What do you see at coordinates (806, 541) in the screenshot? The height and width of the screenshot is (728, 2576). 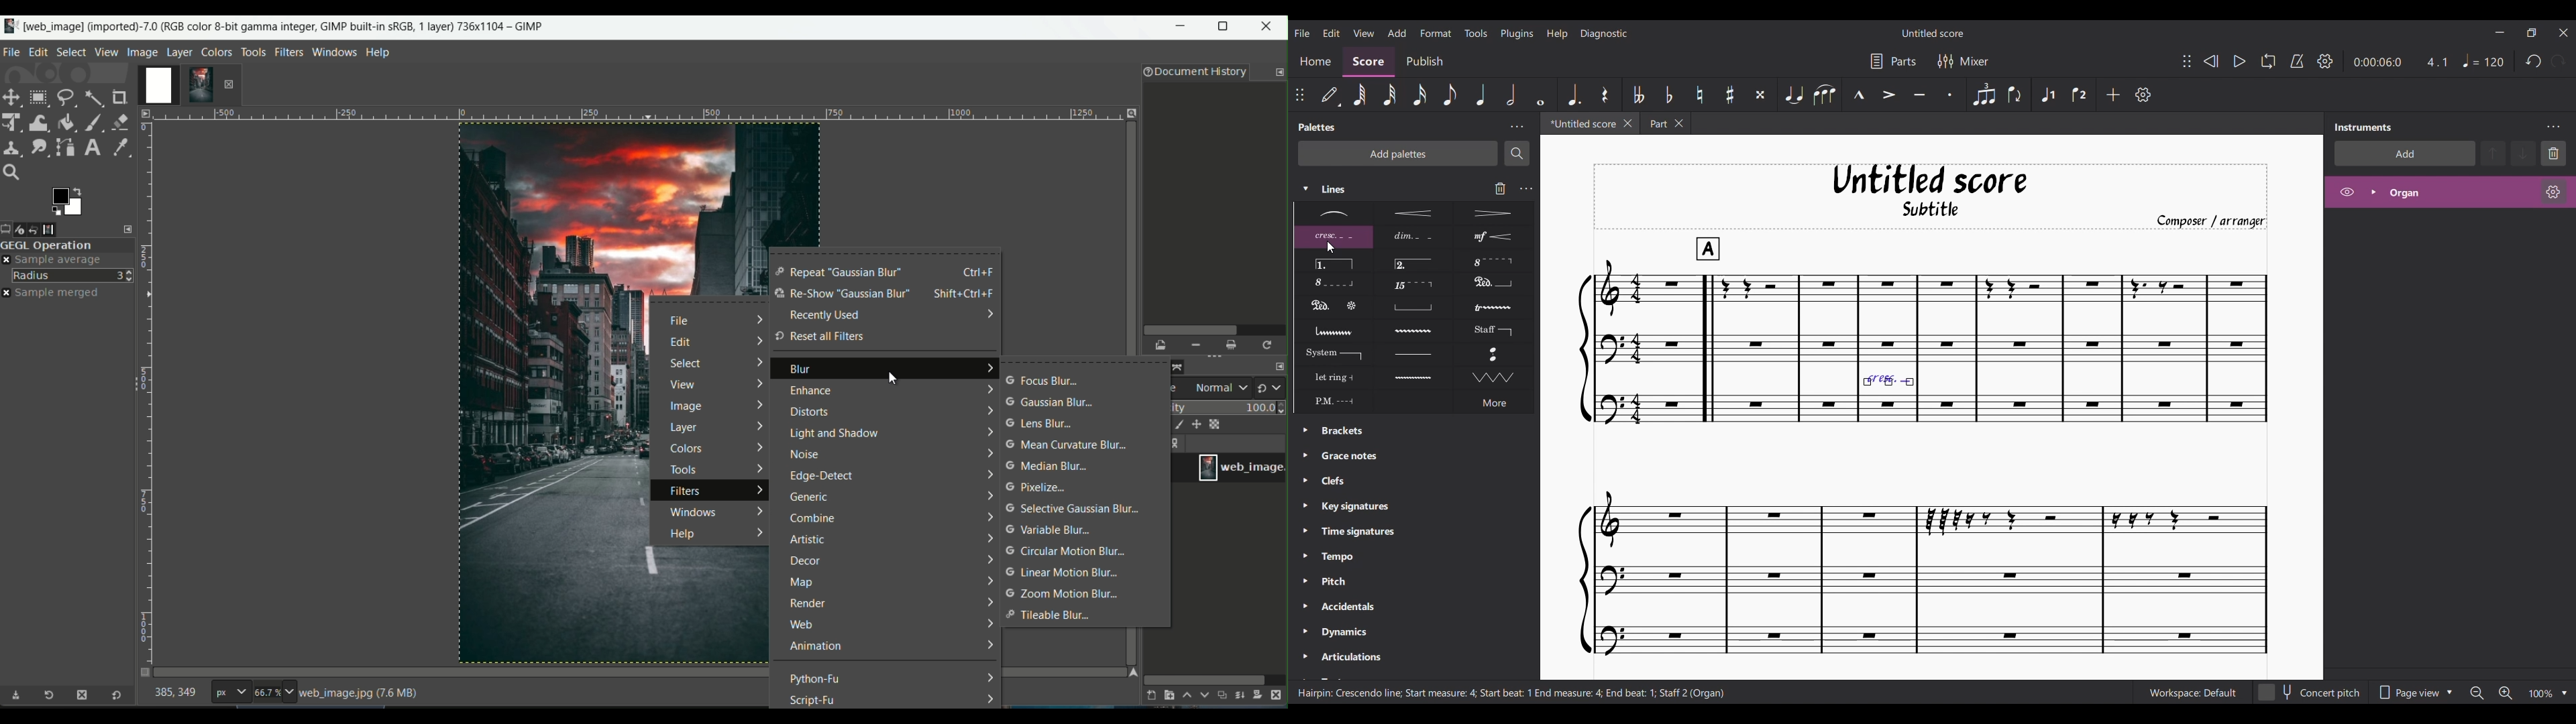 I see `artistic` at bounding box center [806, 541].